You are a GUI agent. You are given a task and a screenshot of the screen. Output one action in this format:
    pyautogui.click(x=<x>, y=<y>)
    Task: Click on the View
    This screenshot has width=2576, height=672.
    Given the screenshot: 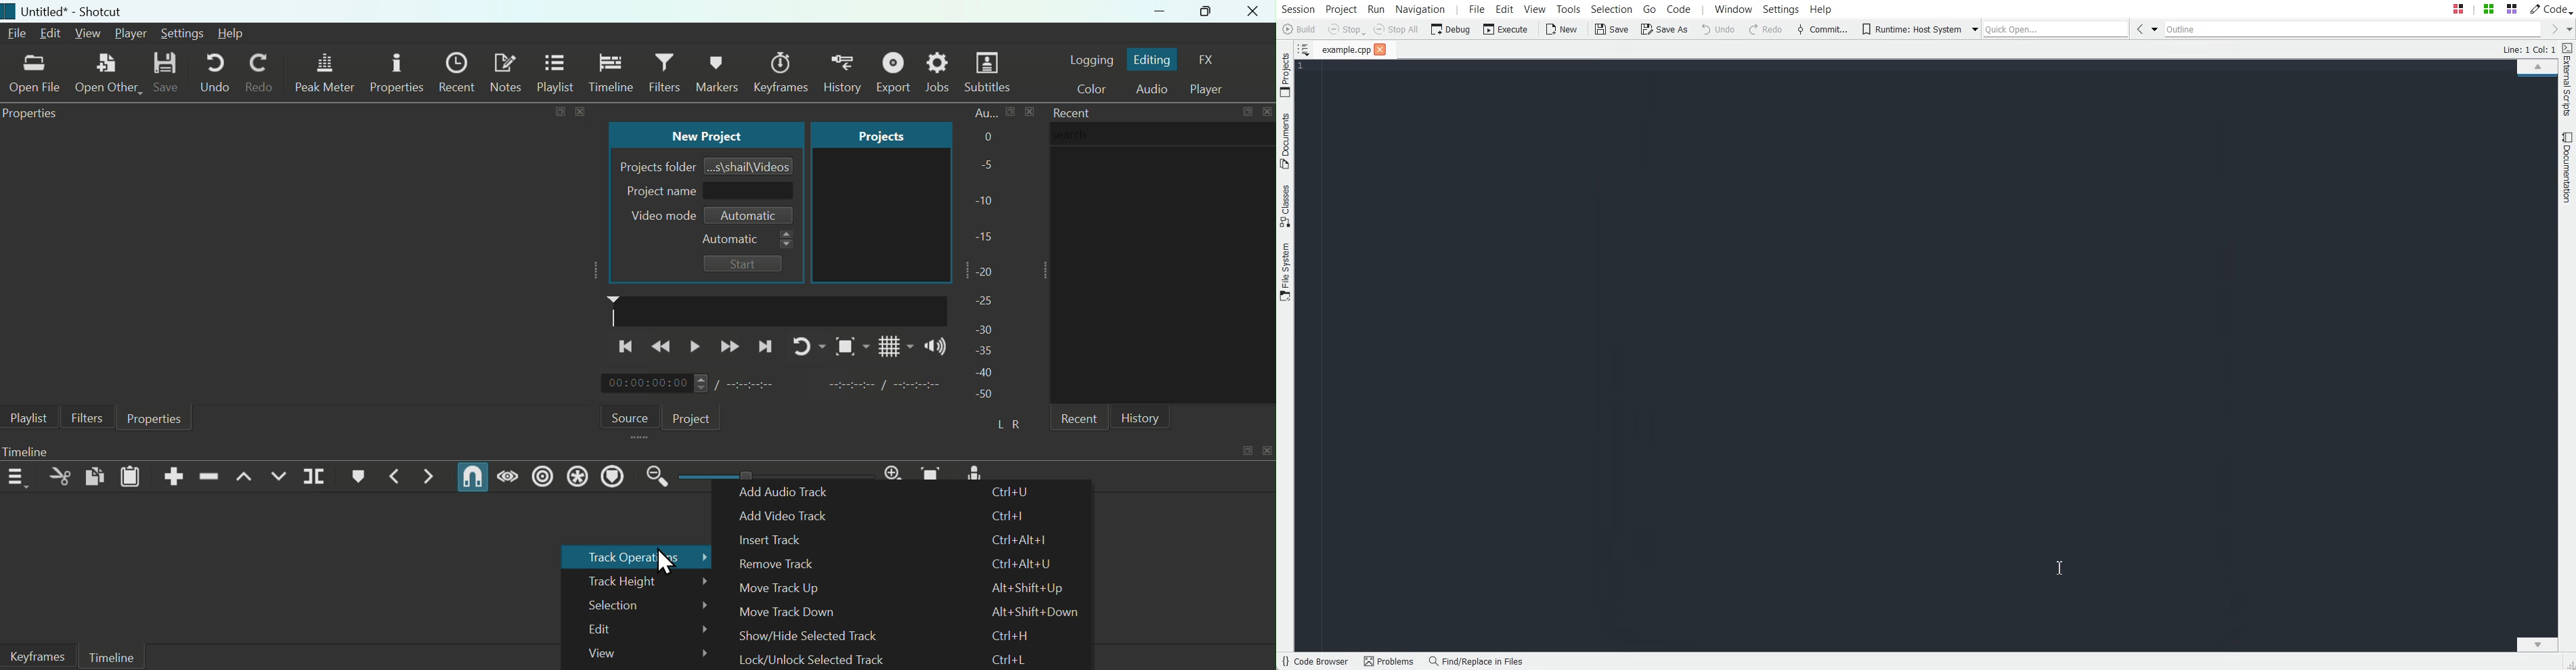 What is the action you would take?
    pyautogui.click(x=89, y=34)
    